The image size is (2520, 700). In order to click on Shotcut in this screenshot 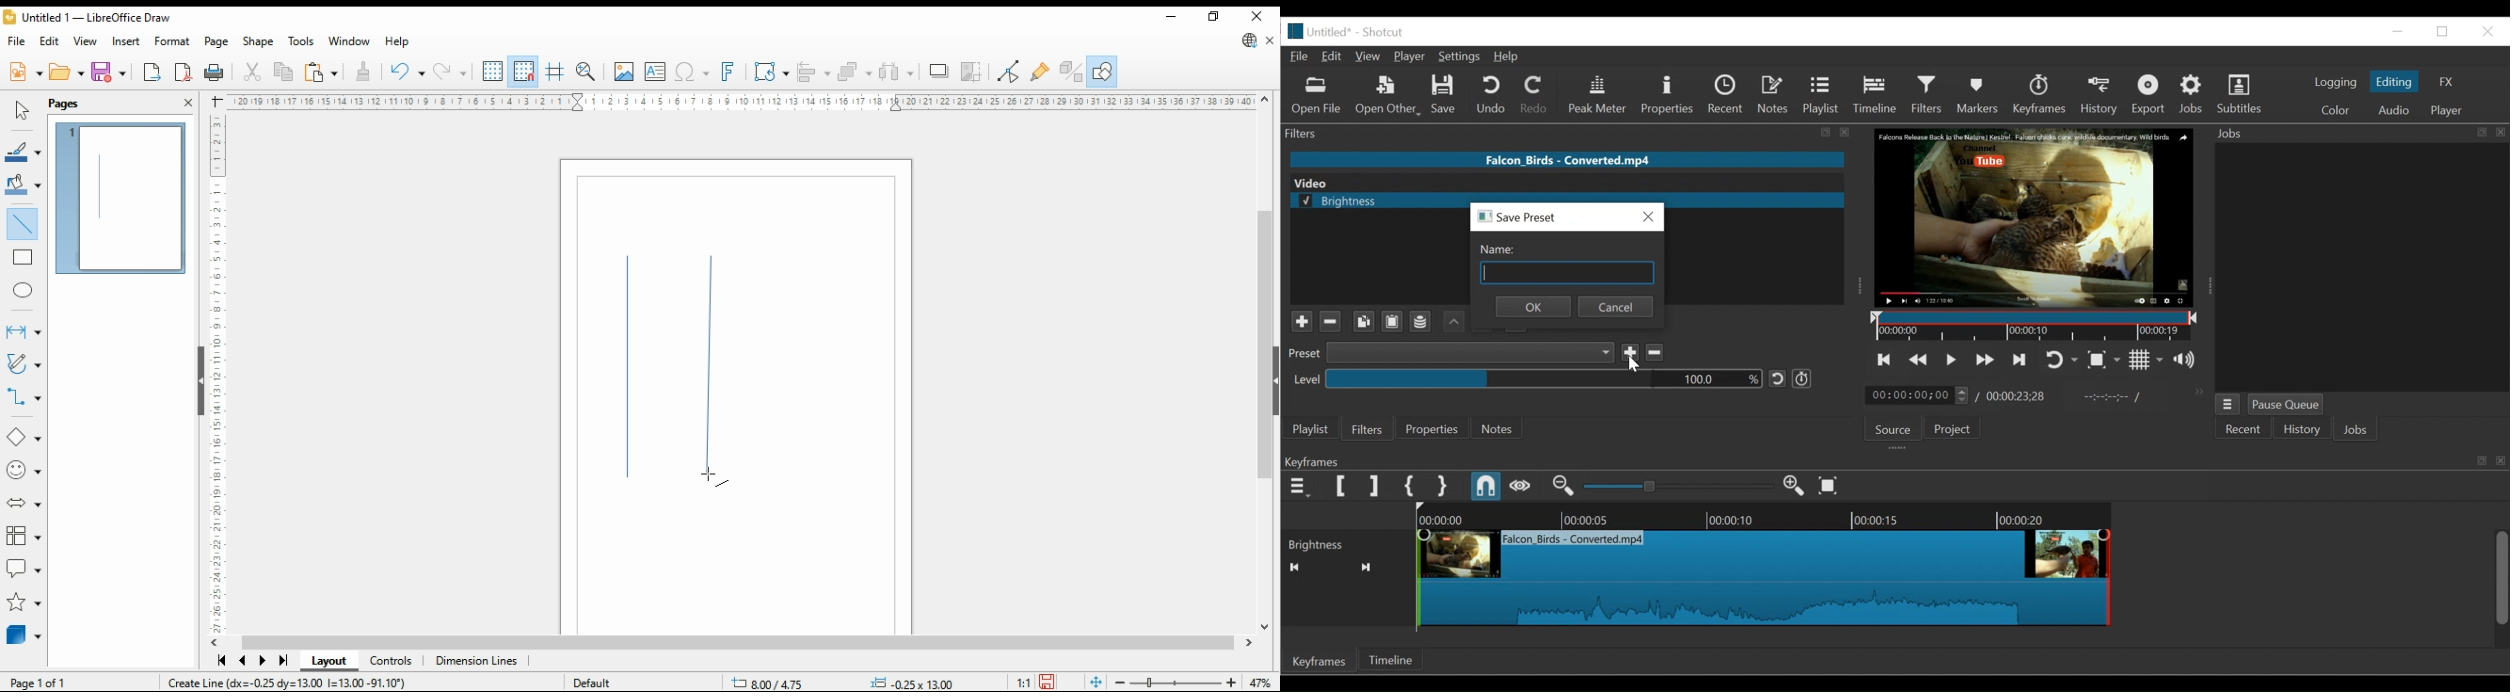, I will do `click(1385, 32)`.